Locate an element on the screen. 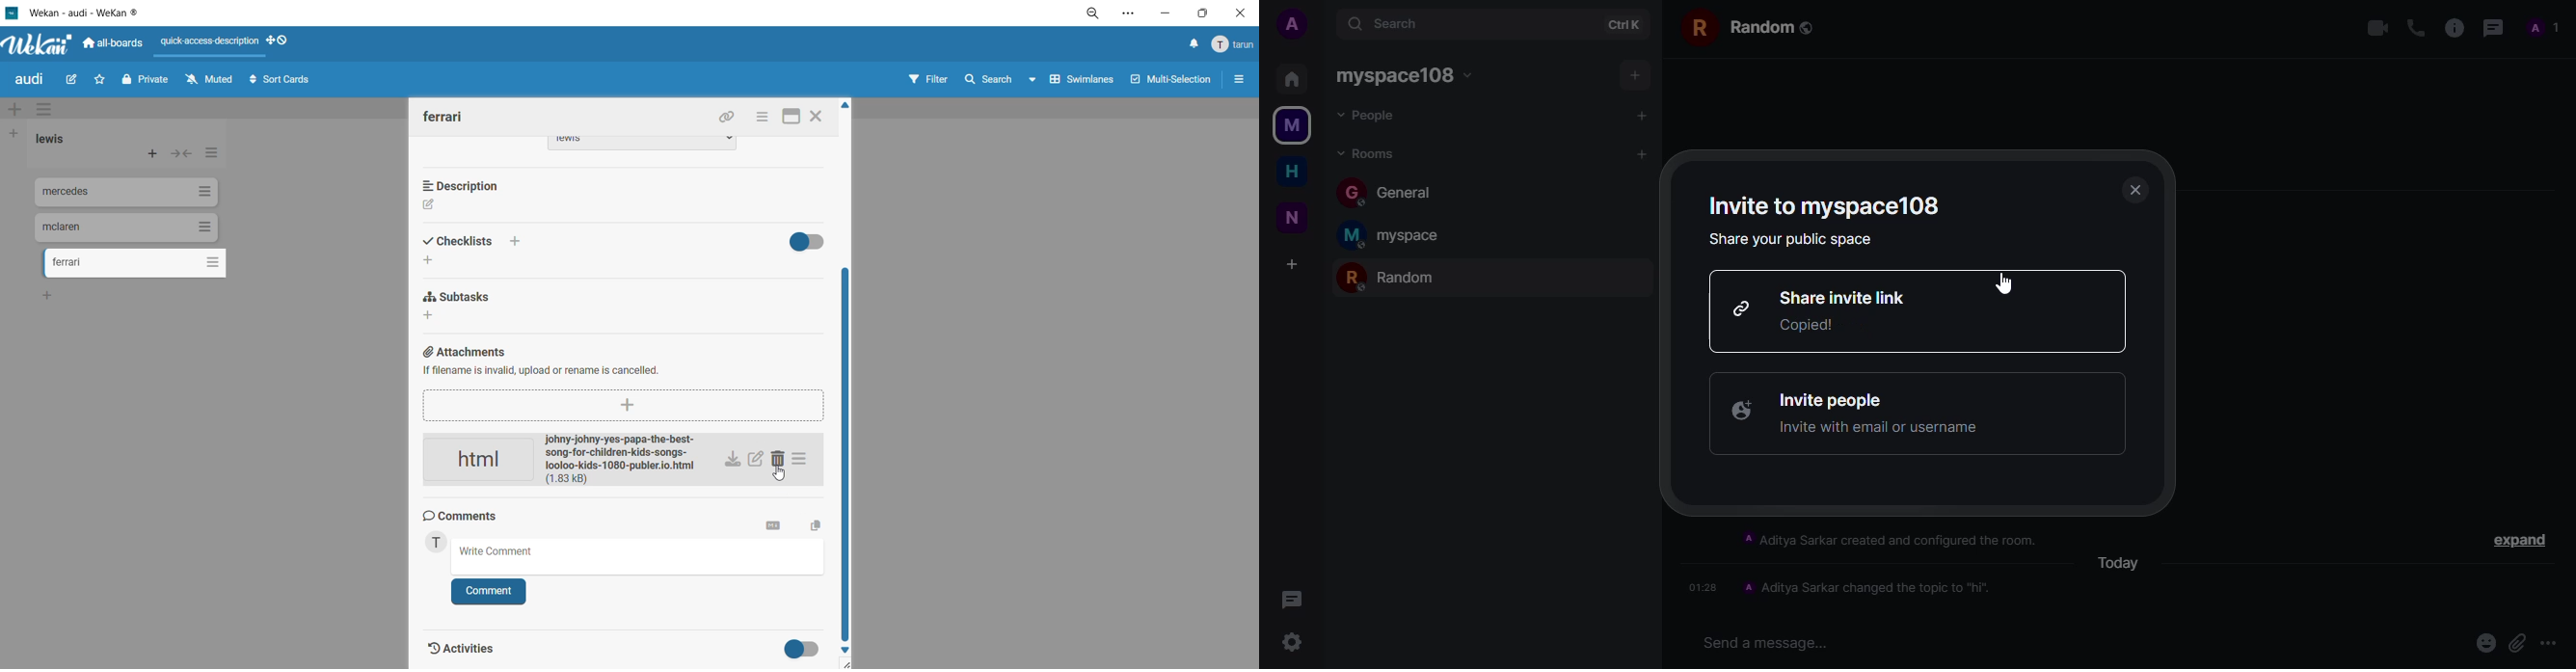  edit is located at coordinates (431, 207).